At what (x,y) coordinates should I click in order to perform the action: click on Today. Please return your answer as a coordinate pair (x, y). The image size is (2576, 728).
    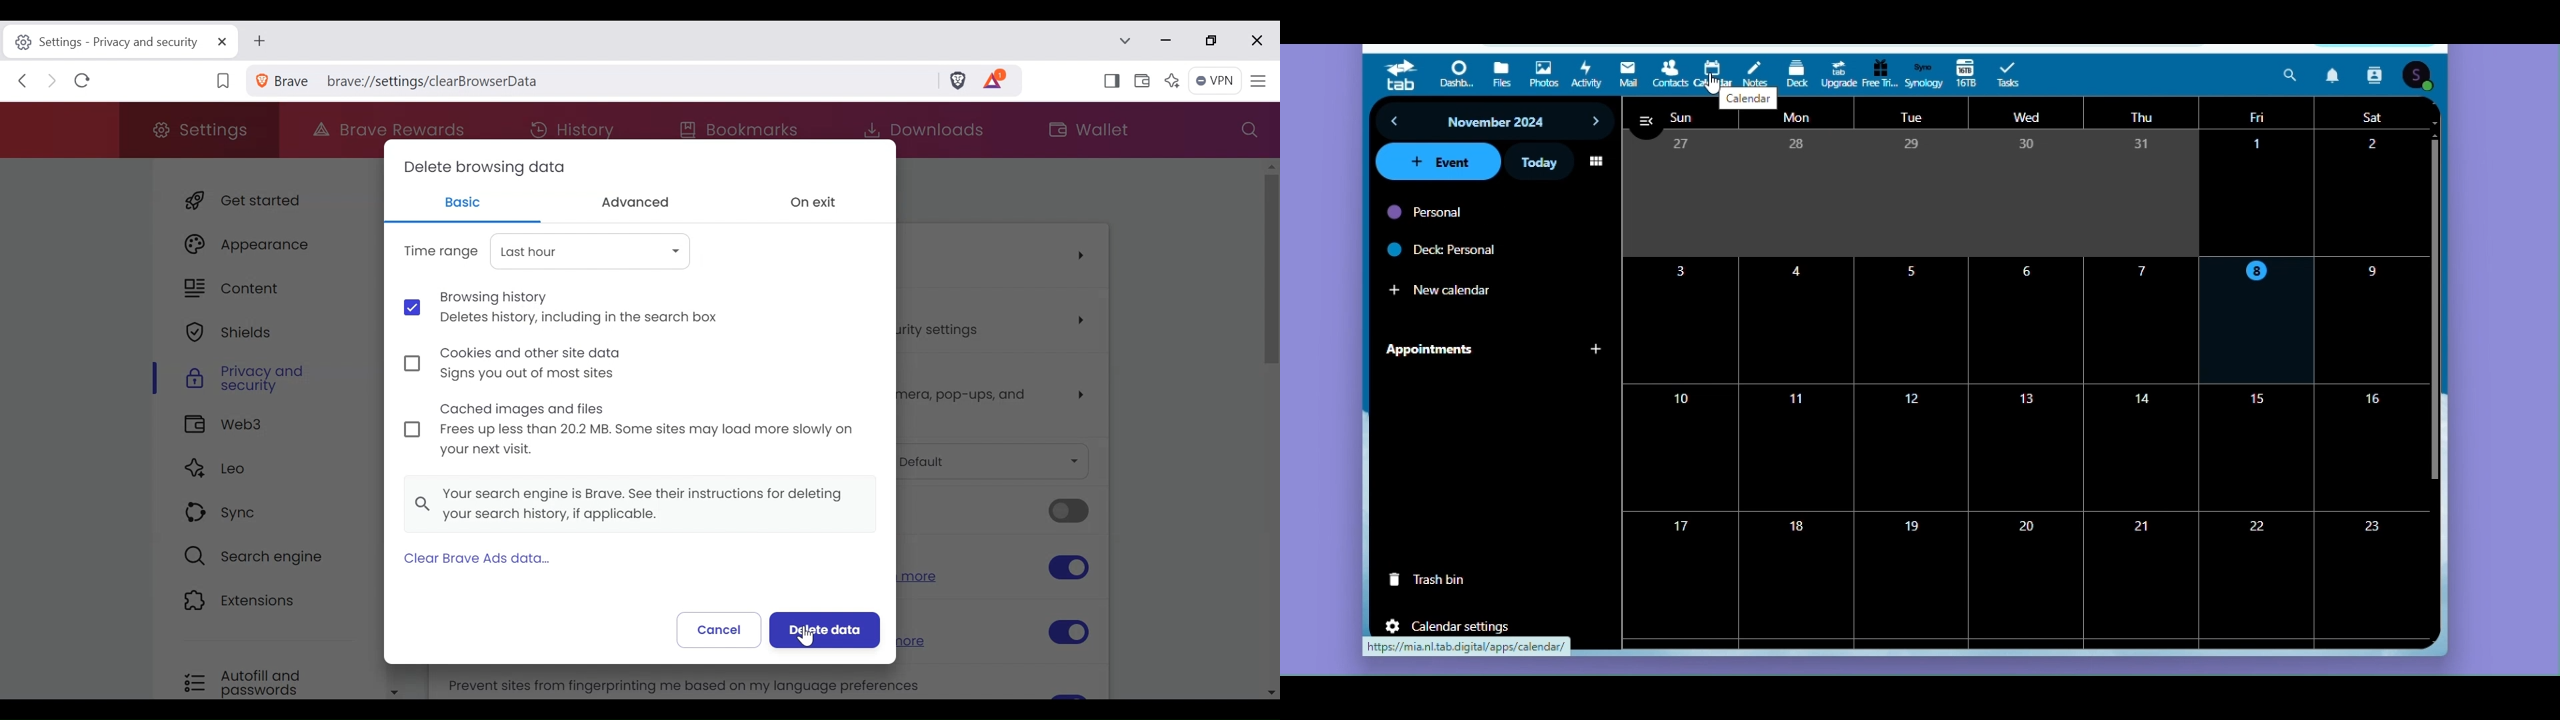
    Looking at the image, I should click on (1539, 163).